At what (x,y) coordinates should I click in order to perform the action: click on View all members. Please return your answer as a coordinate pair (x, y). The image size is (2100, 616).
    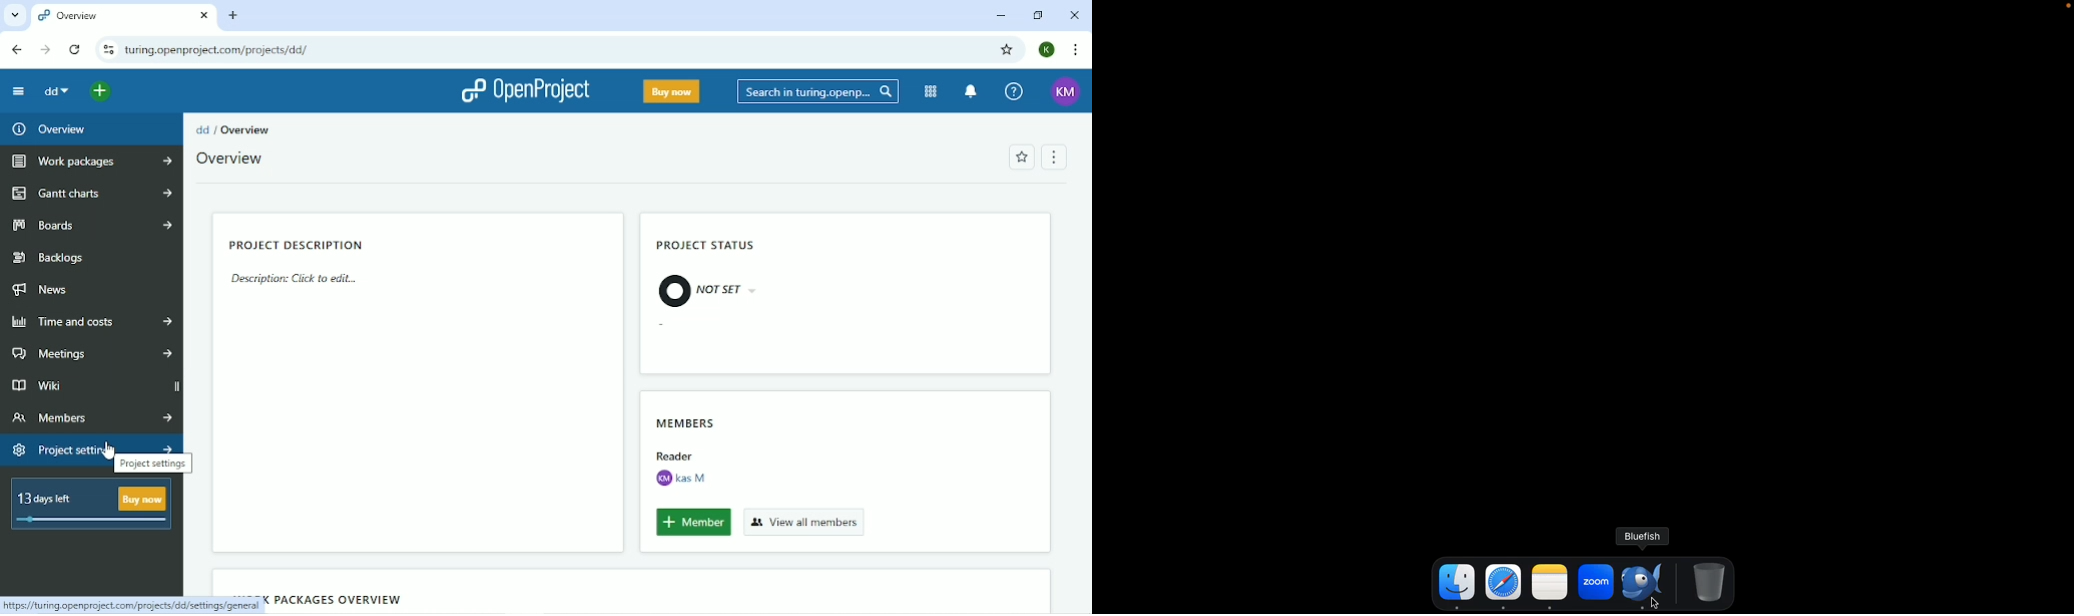
    Looking at the image, I should click on (806, 520).